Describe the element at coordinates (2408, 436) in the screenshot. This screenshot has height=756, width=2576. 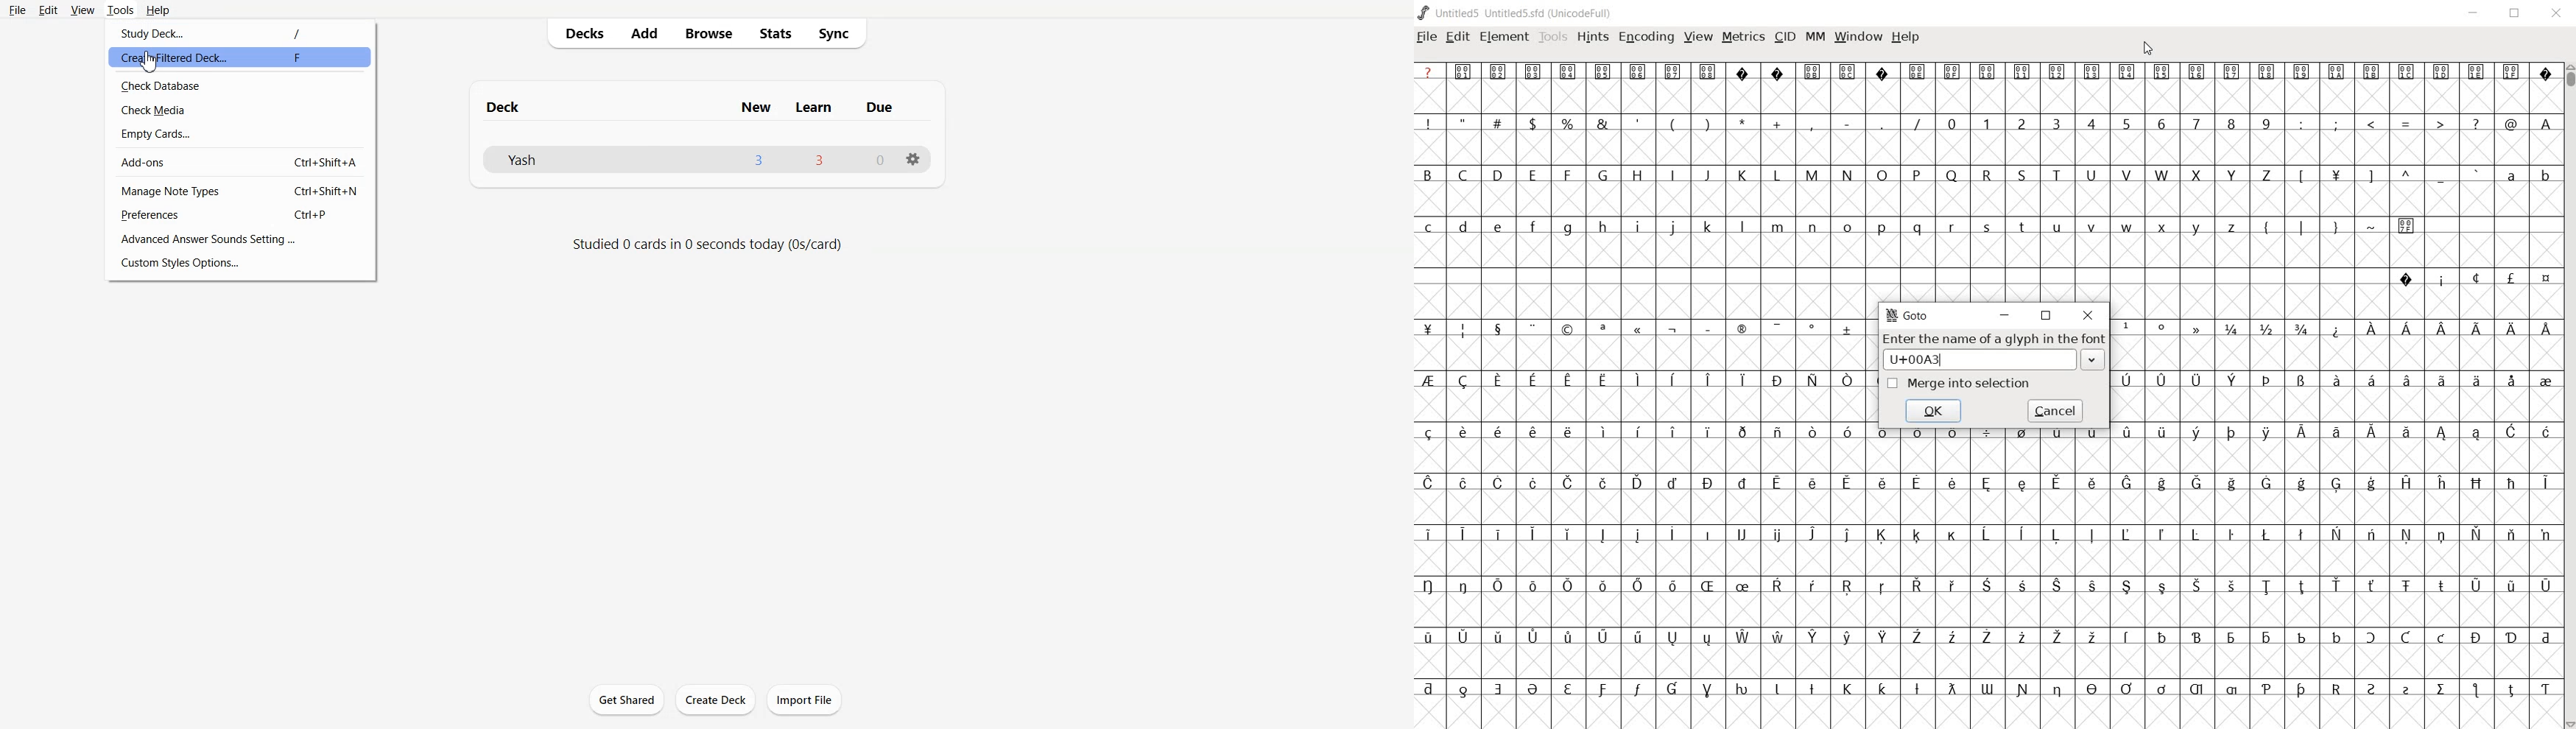
I see `Symbol` at that location.